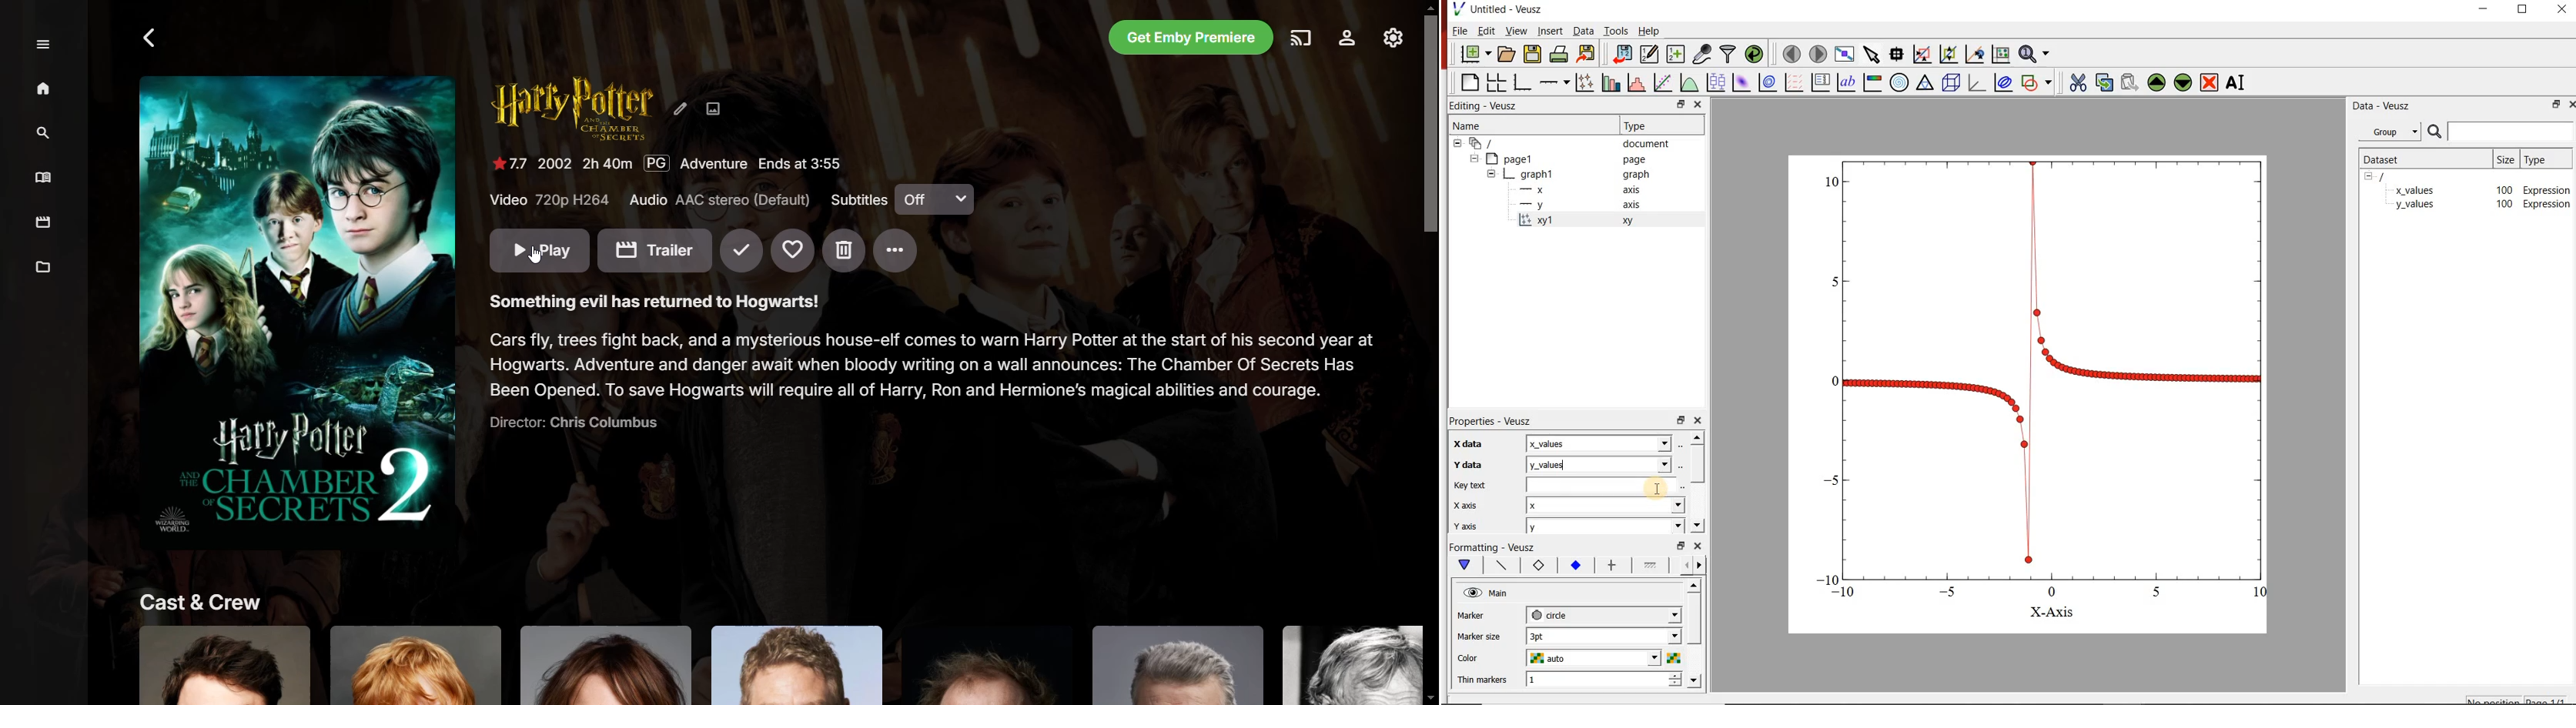  Describe the element at coordinates (1633, 158) in the screenshot. I see `page` at that location.